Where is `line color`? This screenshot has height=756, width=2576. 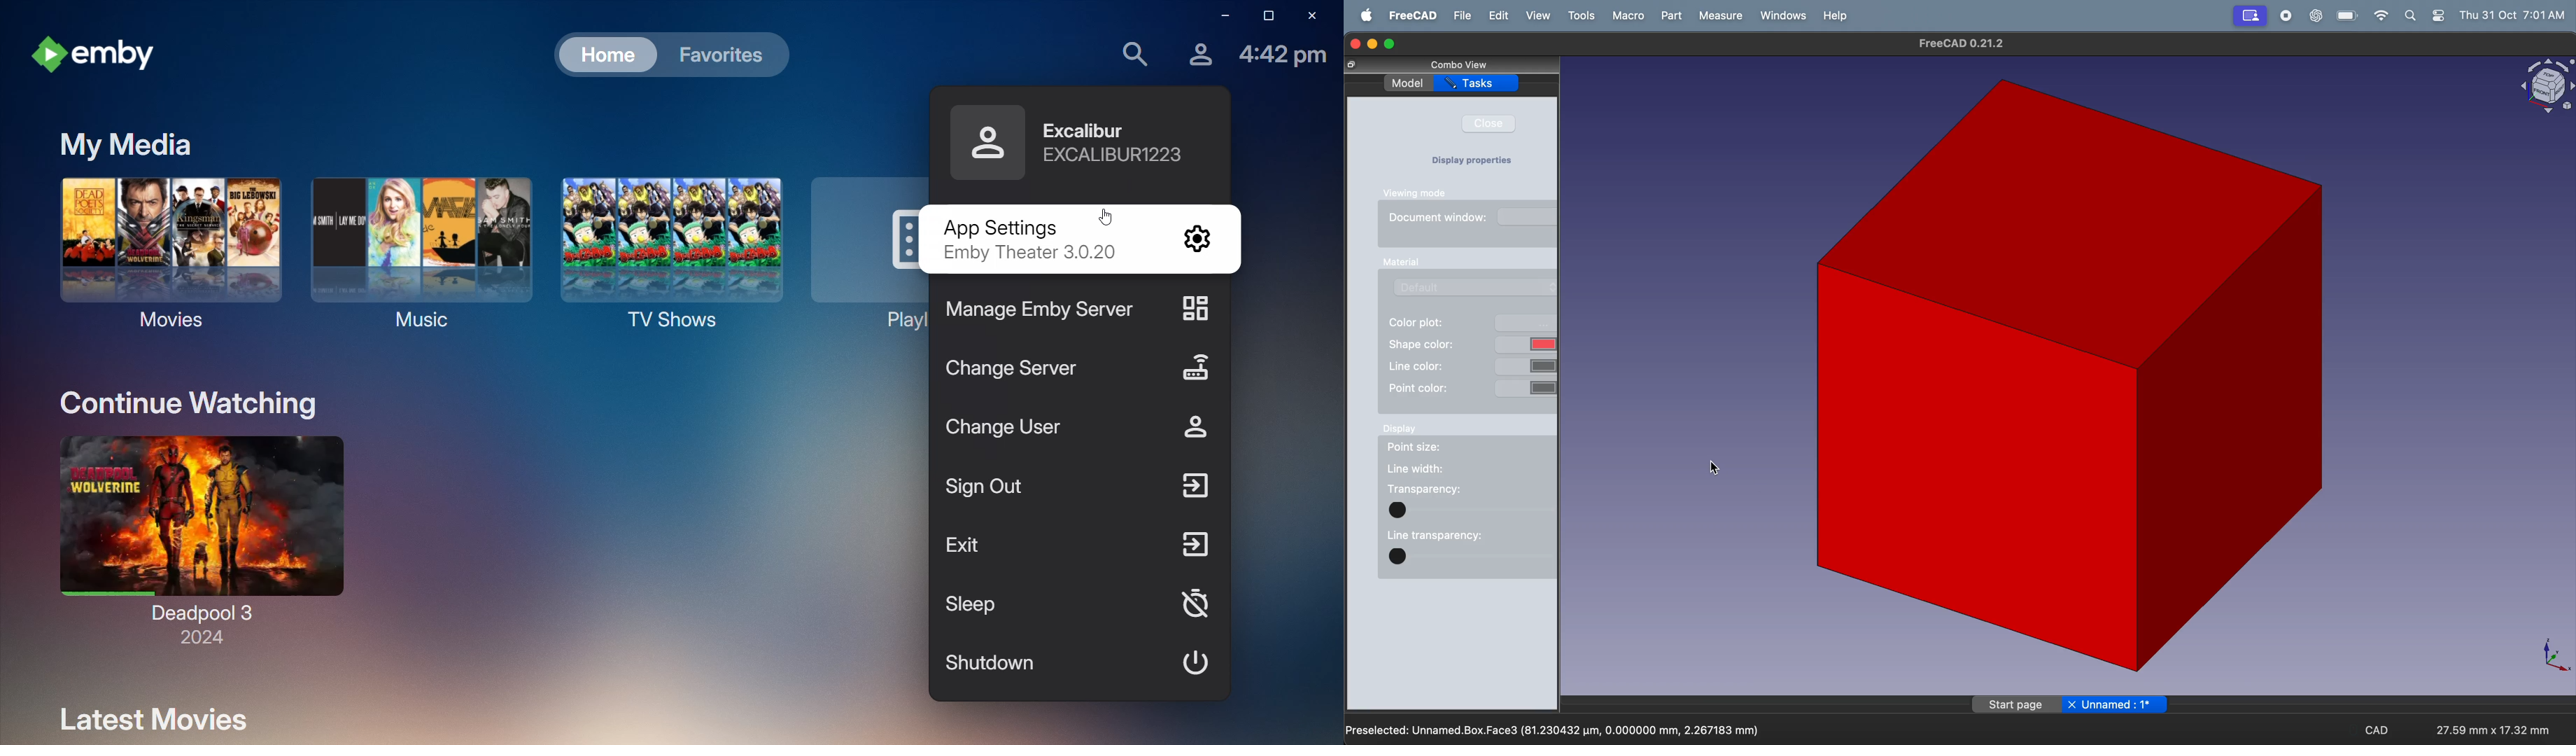
line color is located at coordinates (1471, 365).